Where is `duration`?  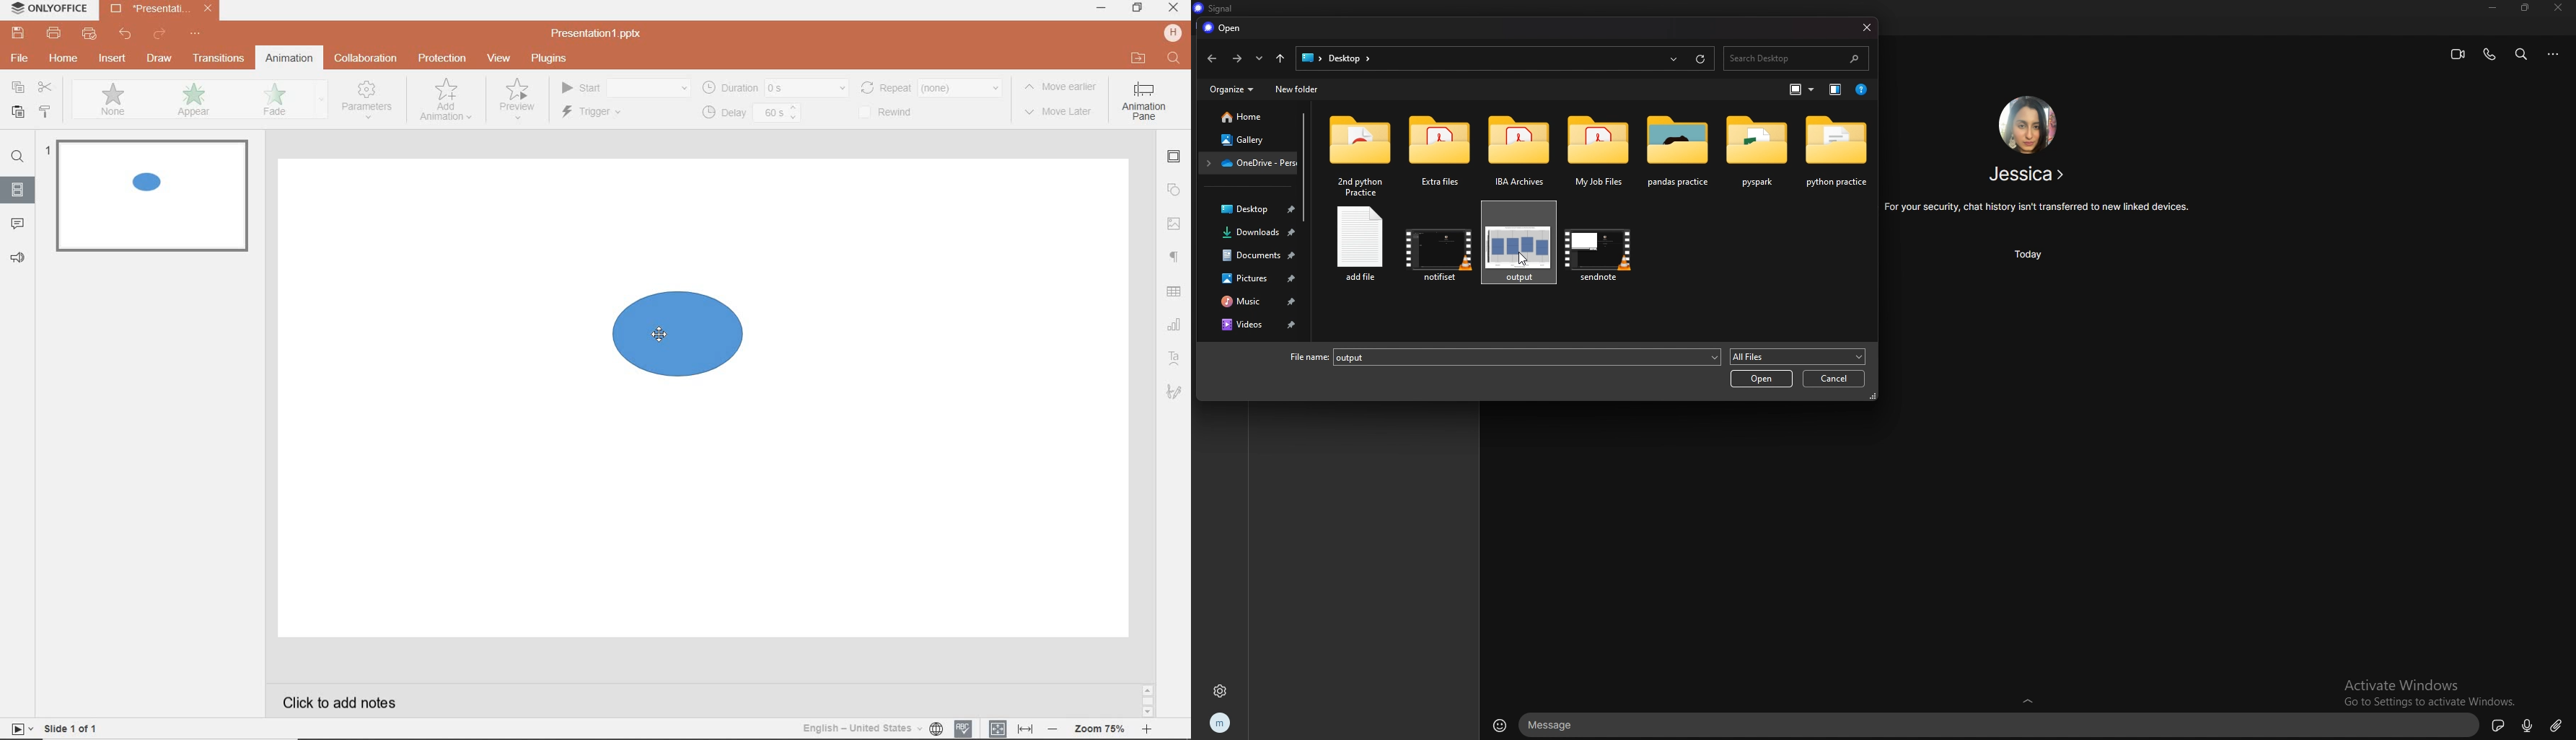
duration is located at coordinates (774, 87).